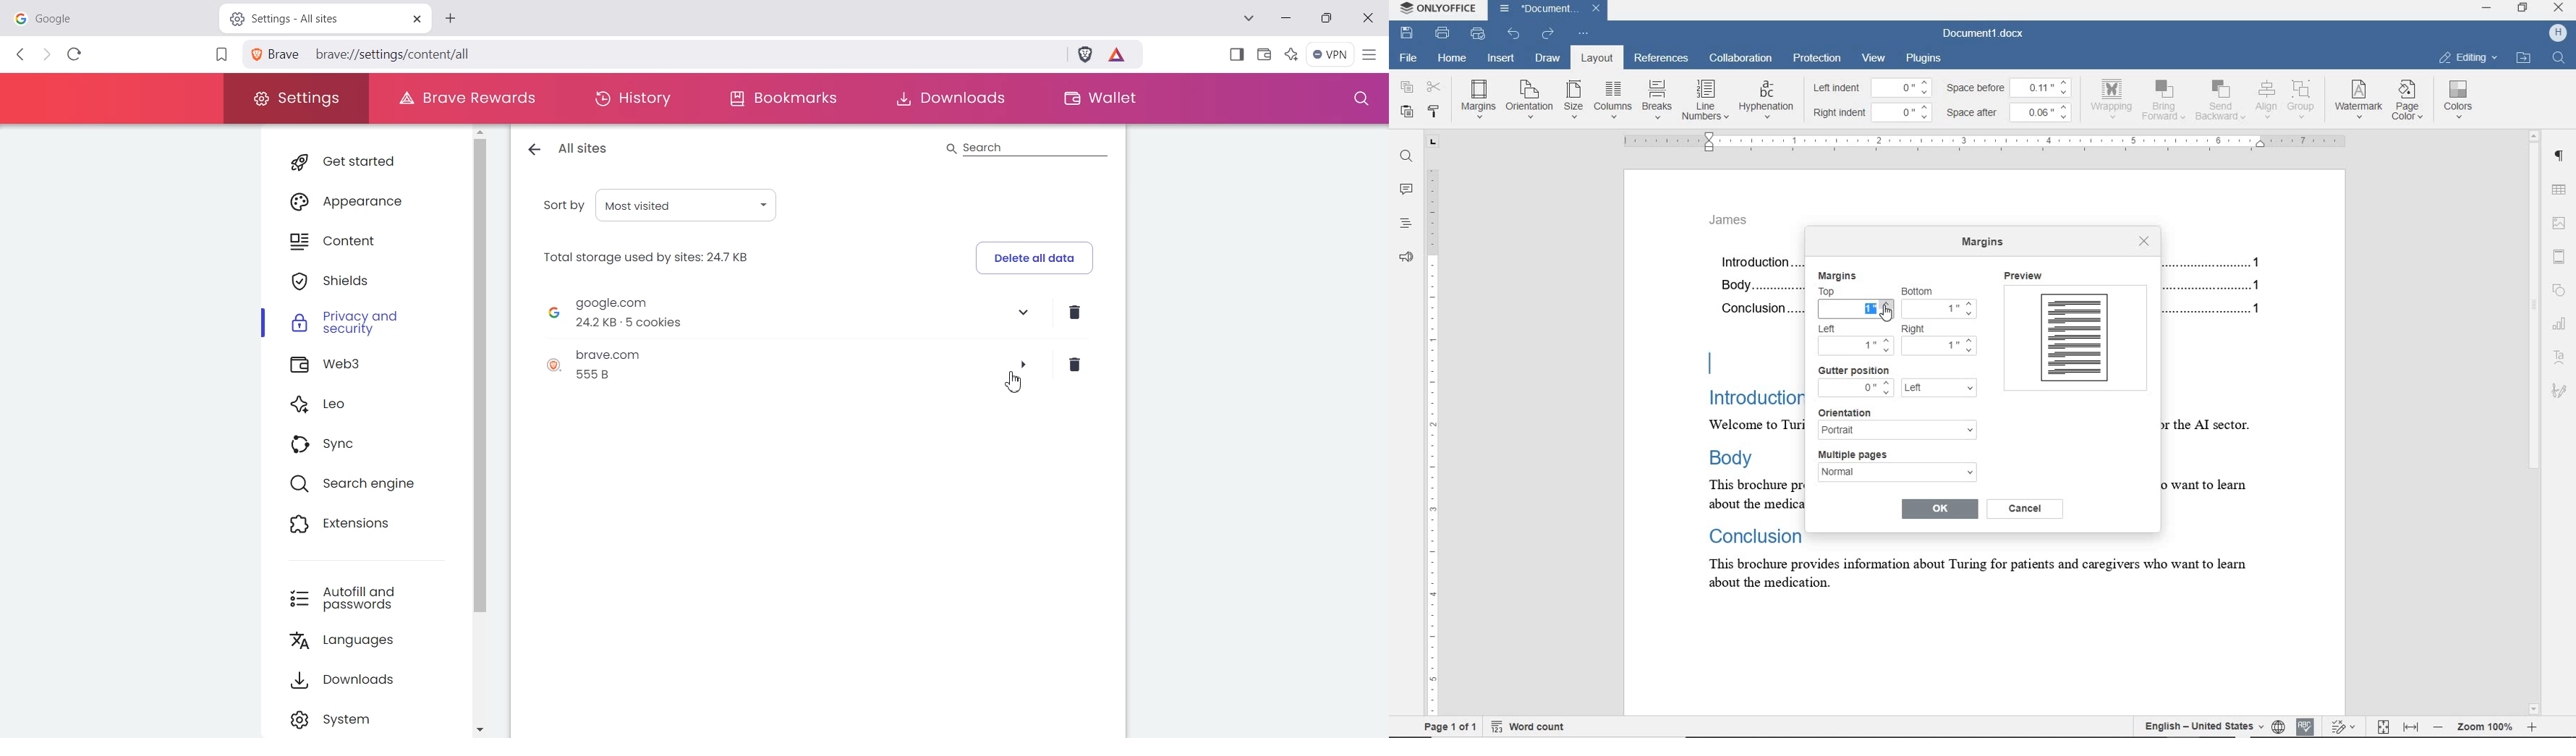  Describe the element at coordinates (1896, 475) in the screenshot. I see `normal` at that location.